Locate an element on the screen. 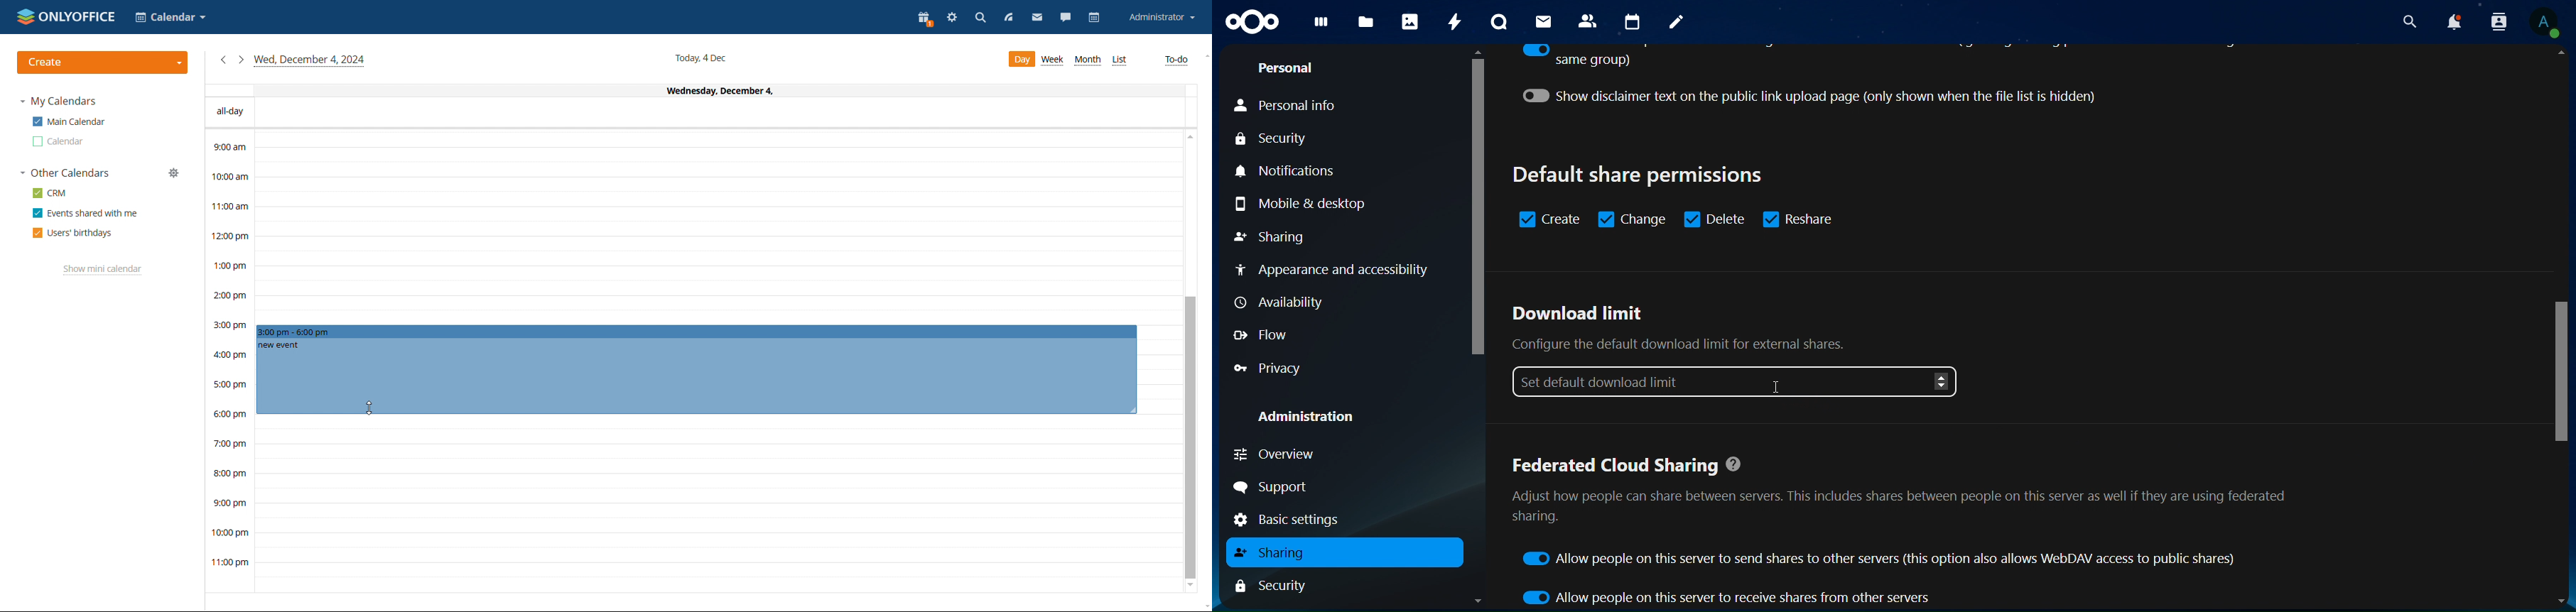 Image resolution: width=2576 pixels, height=616 pixels. notifications is located at coordinates (2453, 21).